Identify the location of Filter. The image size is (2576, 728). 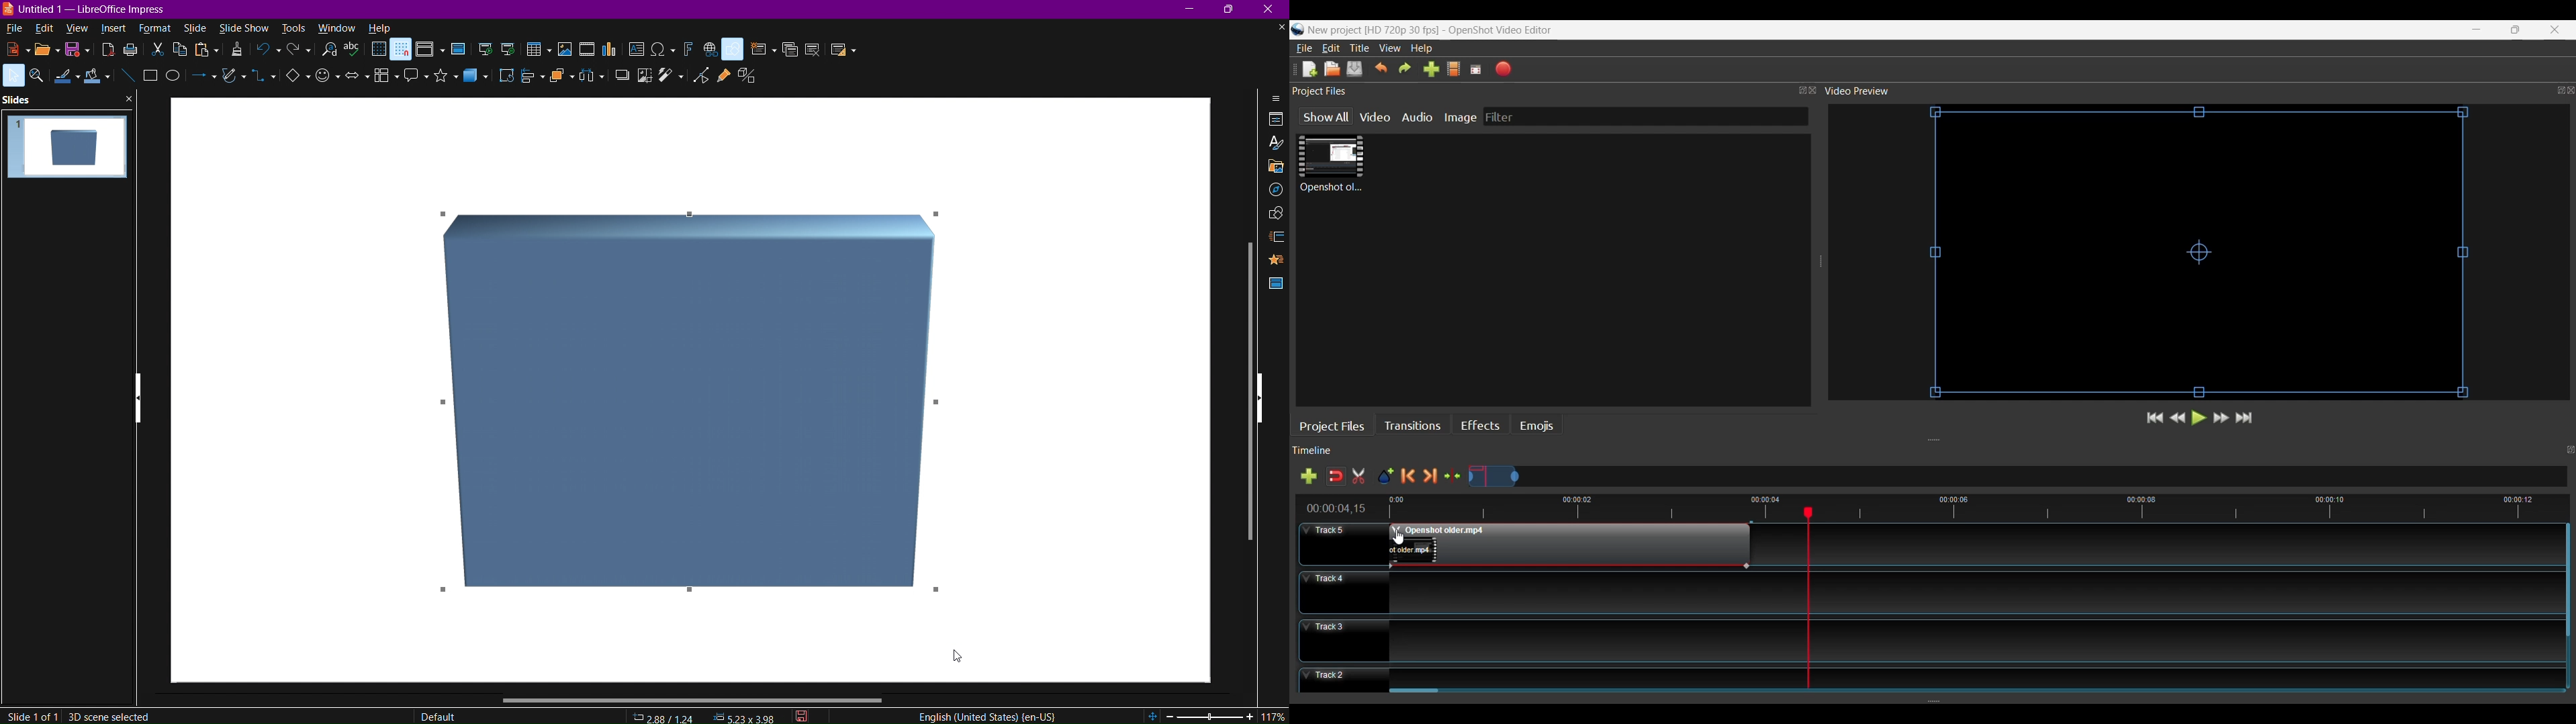
(674, 78).